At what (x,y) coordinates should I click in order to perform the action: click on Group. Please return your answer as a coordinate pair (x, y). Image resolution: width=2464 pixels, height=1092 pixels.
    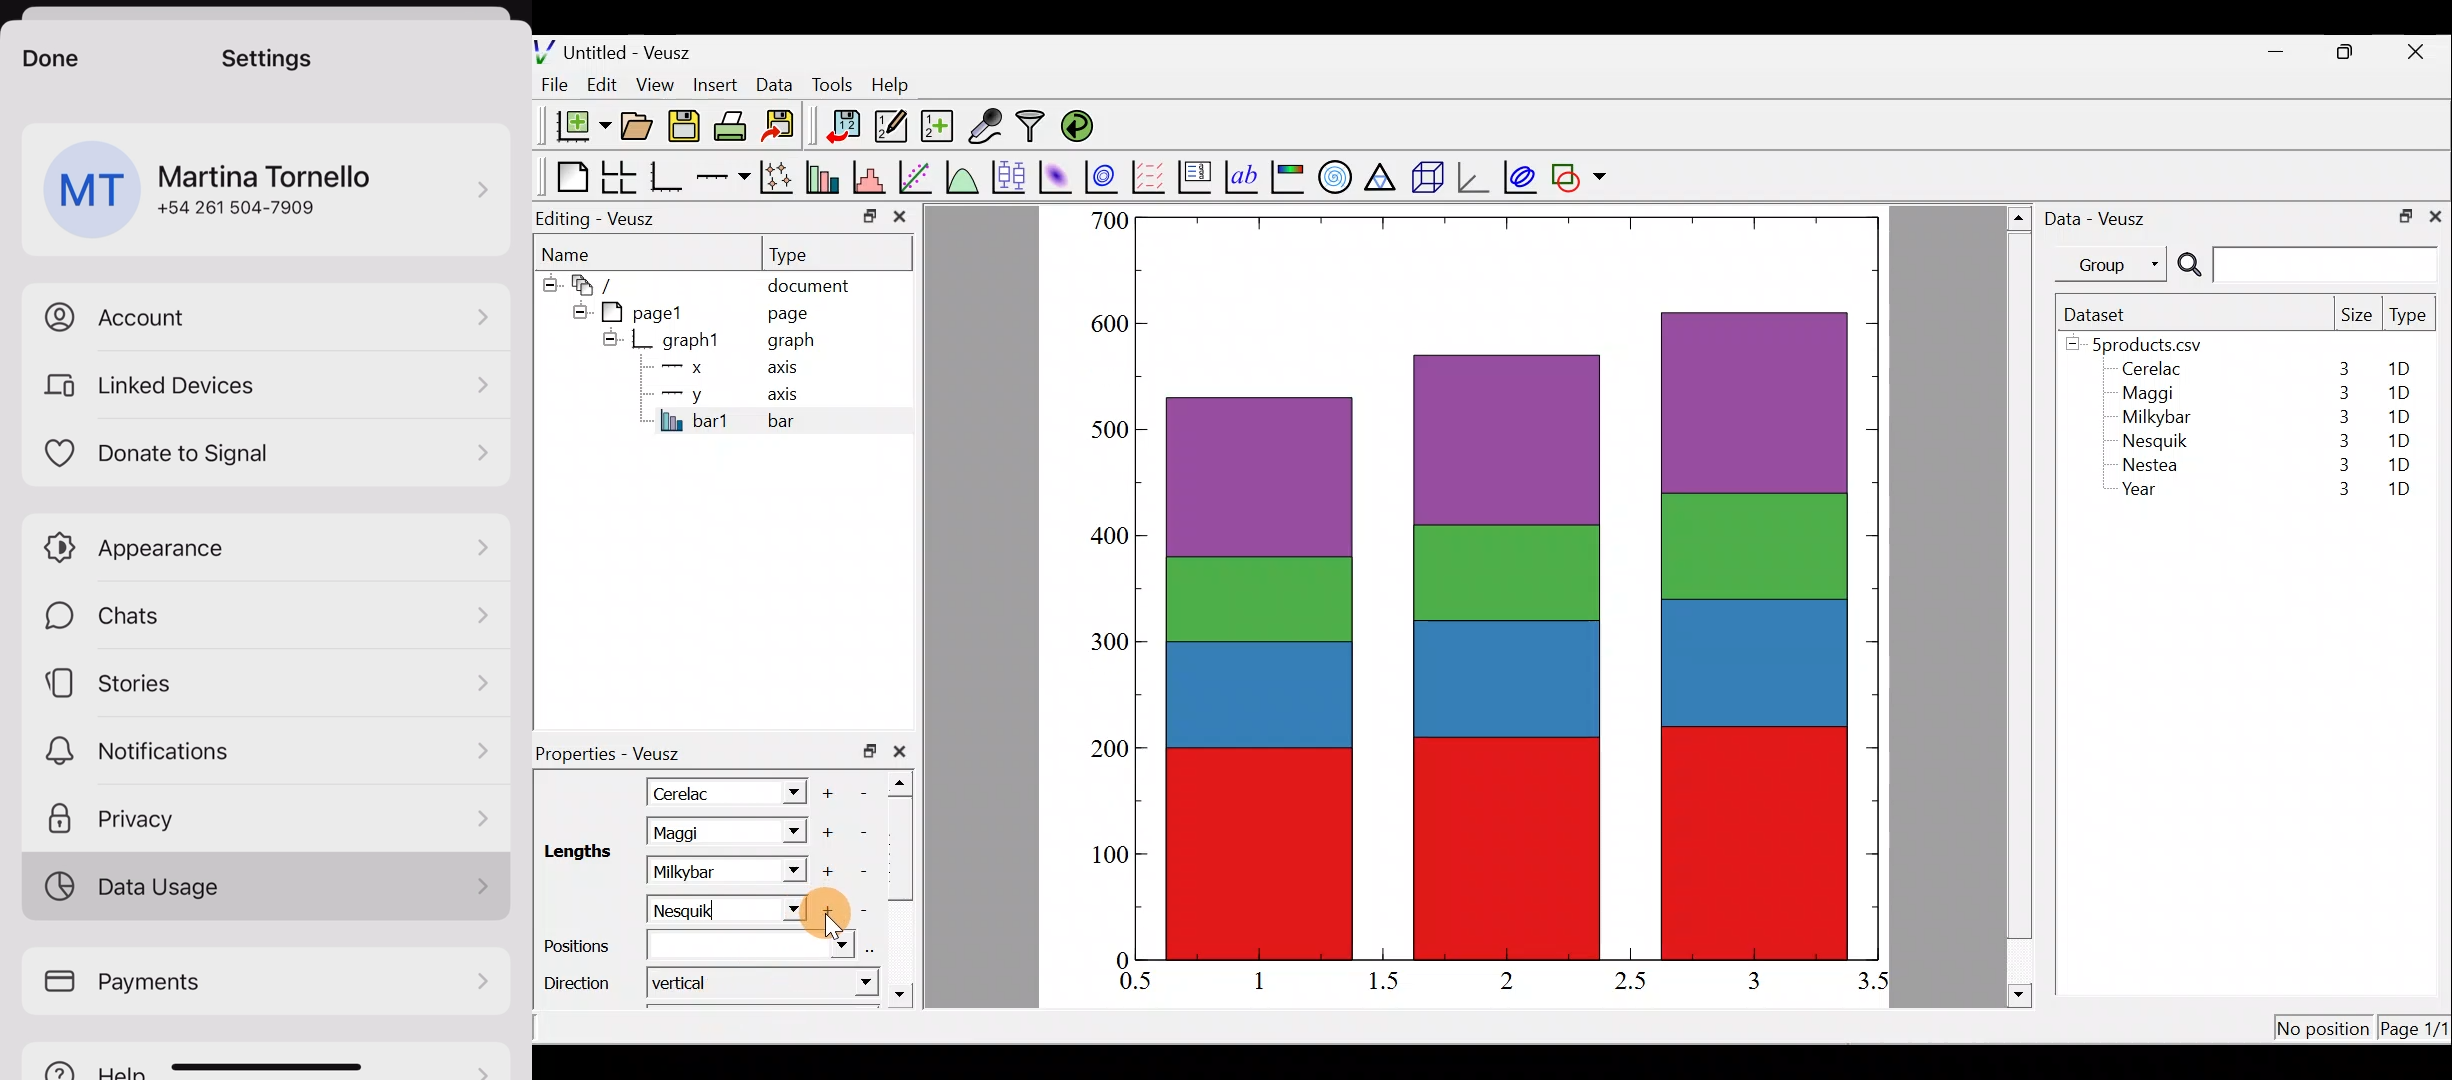
    Looking at the image, I should click on (2115, 263).